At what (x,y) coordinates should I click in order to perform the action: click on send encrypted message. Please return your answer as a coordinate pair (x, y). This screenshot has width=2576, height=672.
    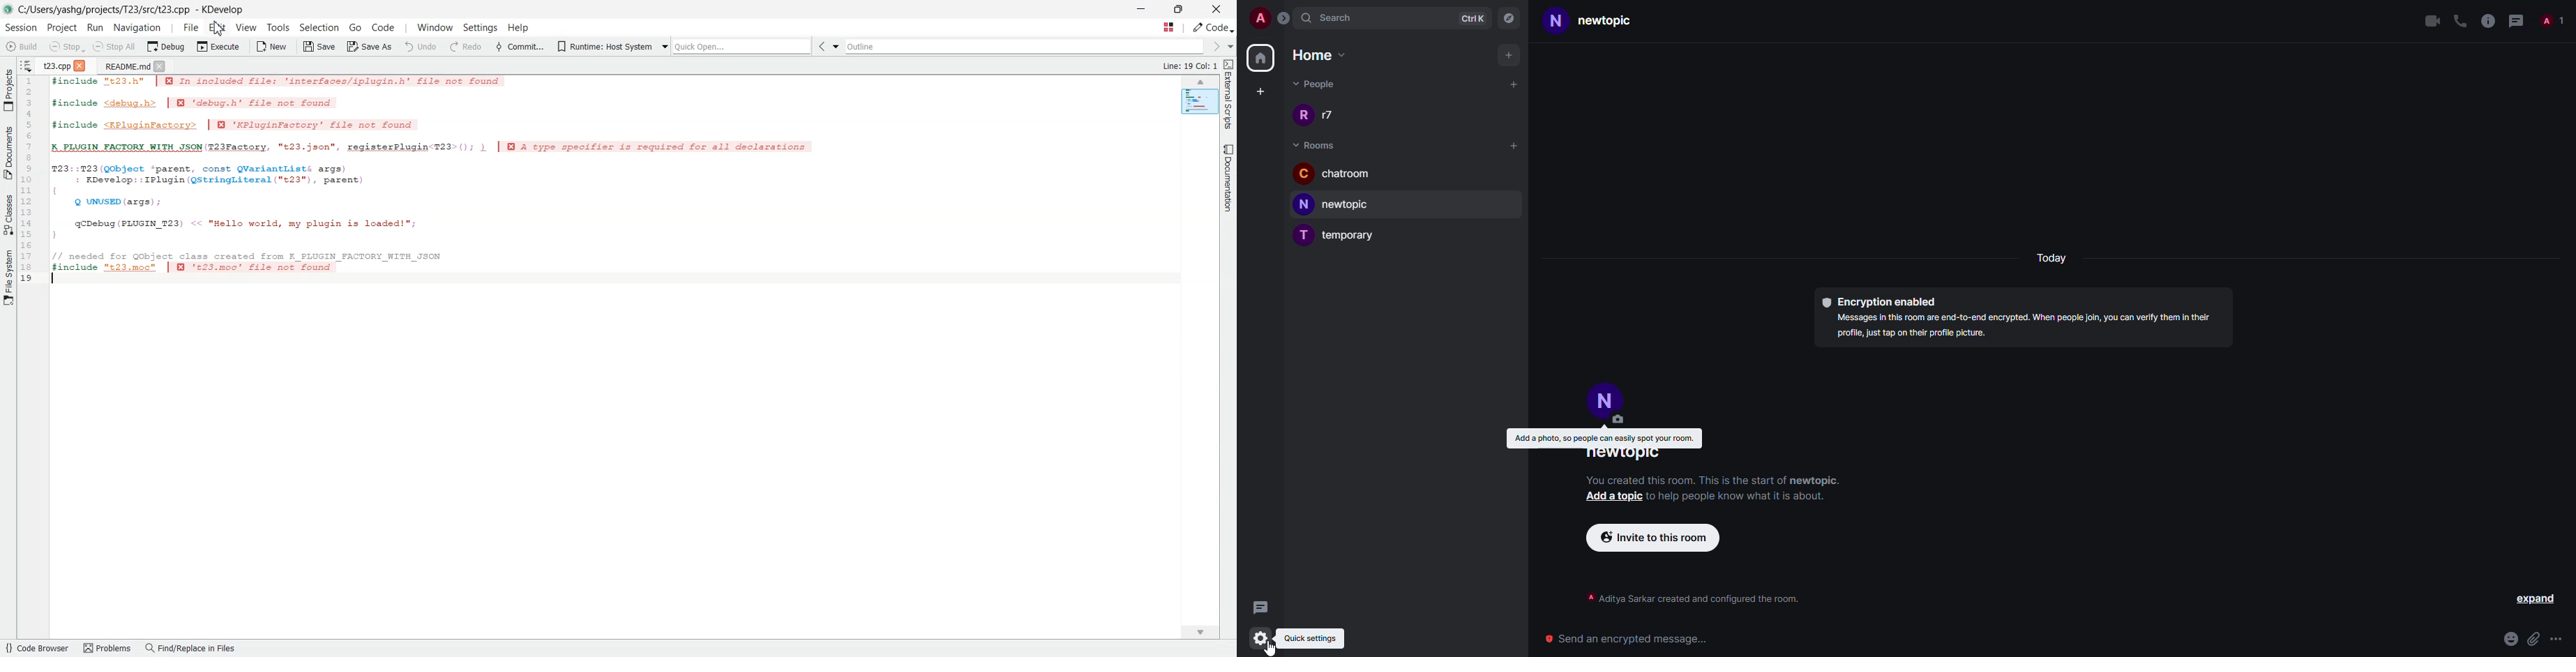
    Looking at the image, I should click on (1631, 637).